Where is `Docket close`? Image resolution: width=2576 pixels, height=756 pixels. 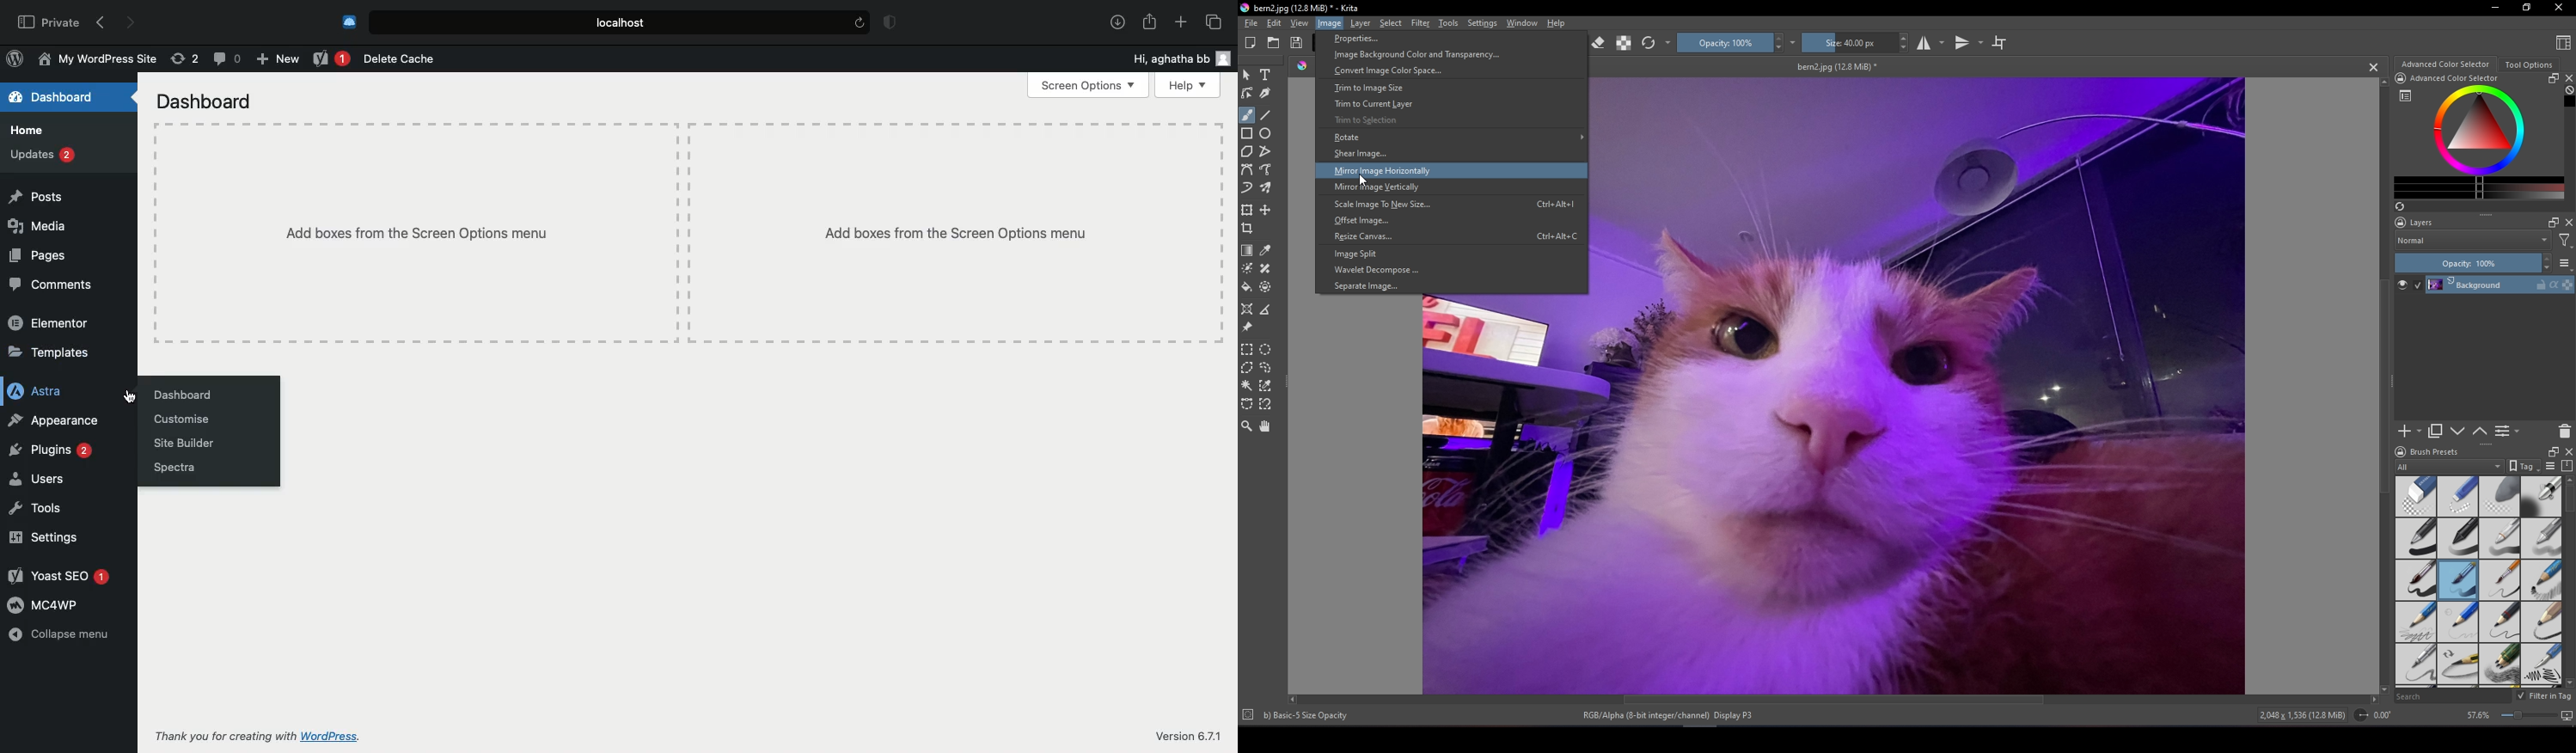
Docket close is located at coordinates (2568, 222).